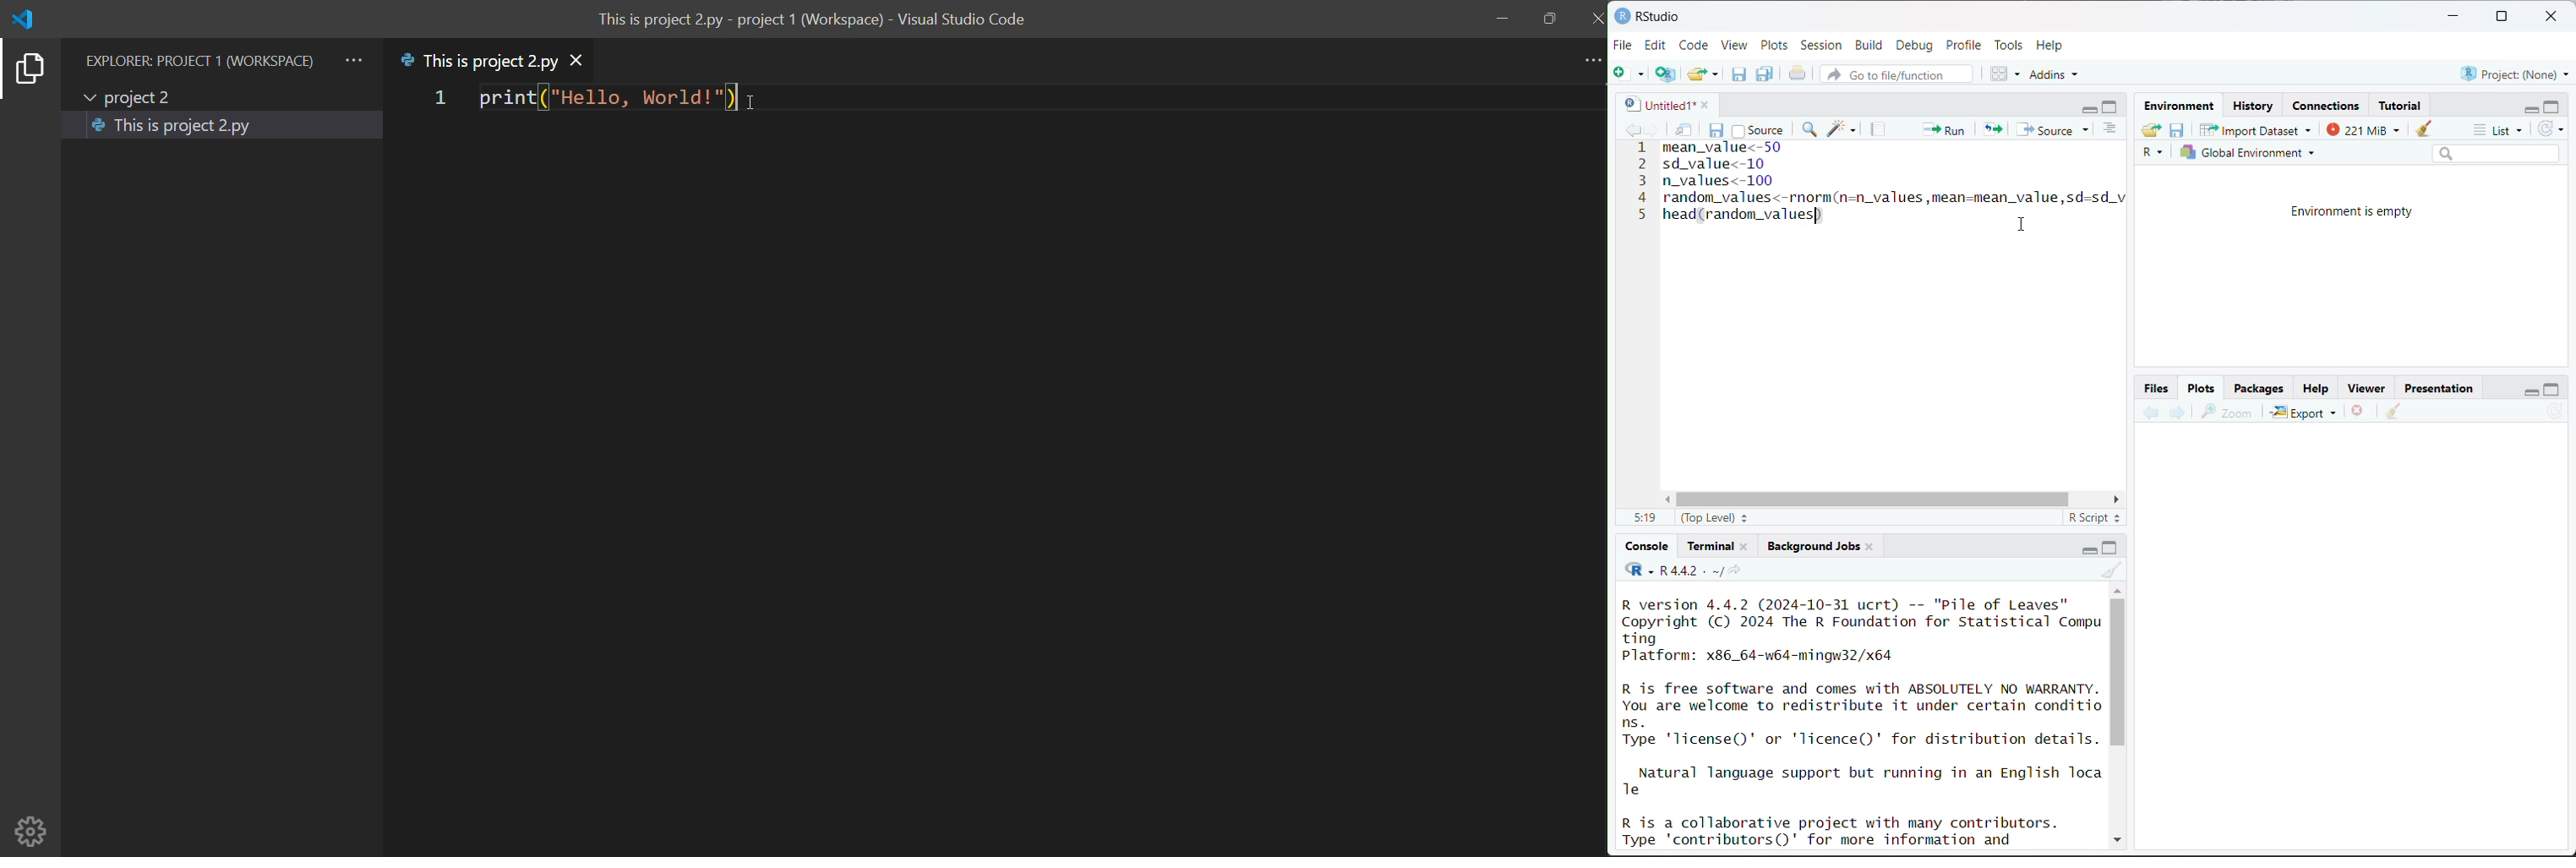 Image resolution: width=2576 pixels, height=868 pixels. Describe the element at coordinates (2090, 107) in the screenshot. I see `minimize` at that location.